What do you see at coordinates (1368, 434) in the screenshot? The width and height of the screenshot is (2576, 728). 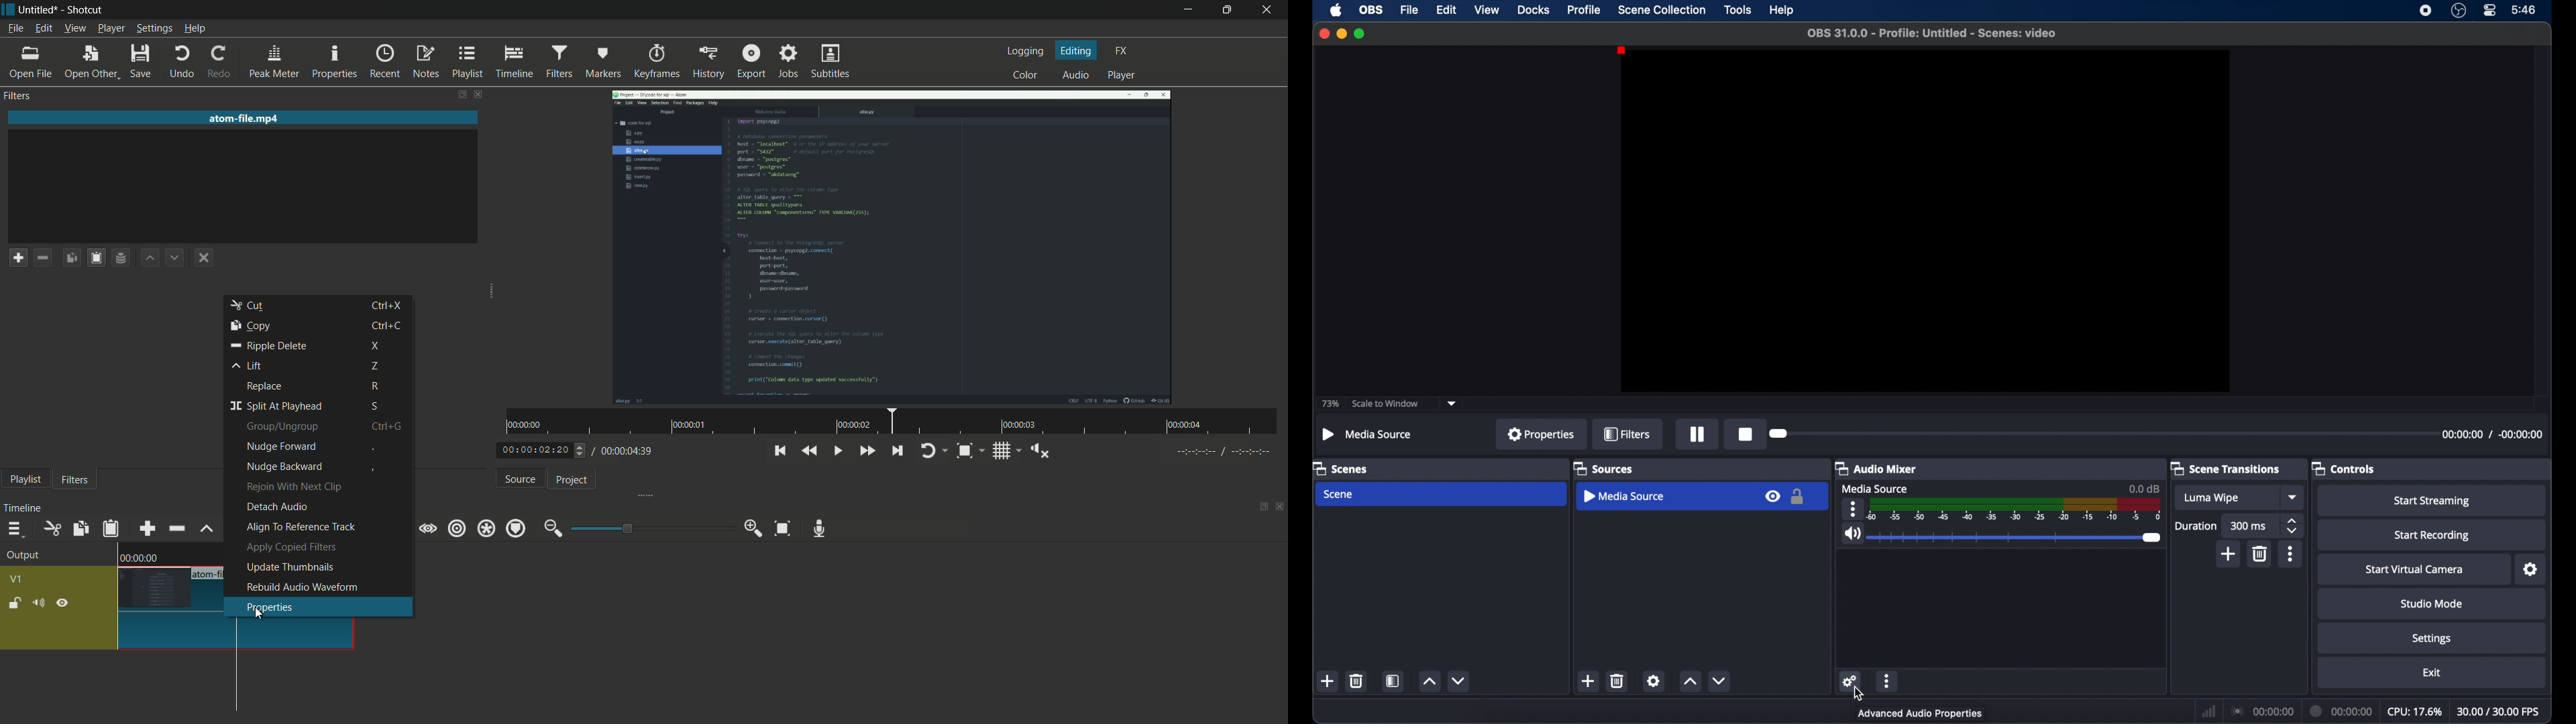 I see `media source` at bounding box center [1368, 434].